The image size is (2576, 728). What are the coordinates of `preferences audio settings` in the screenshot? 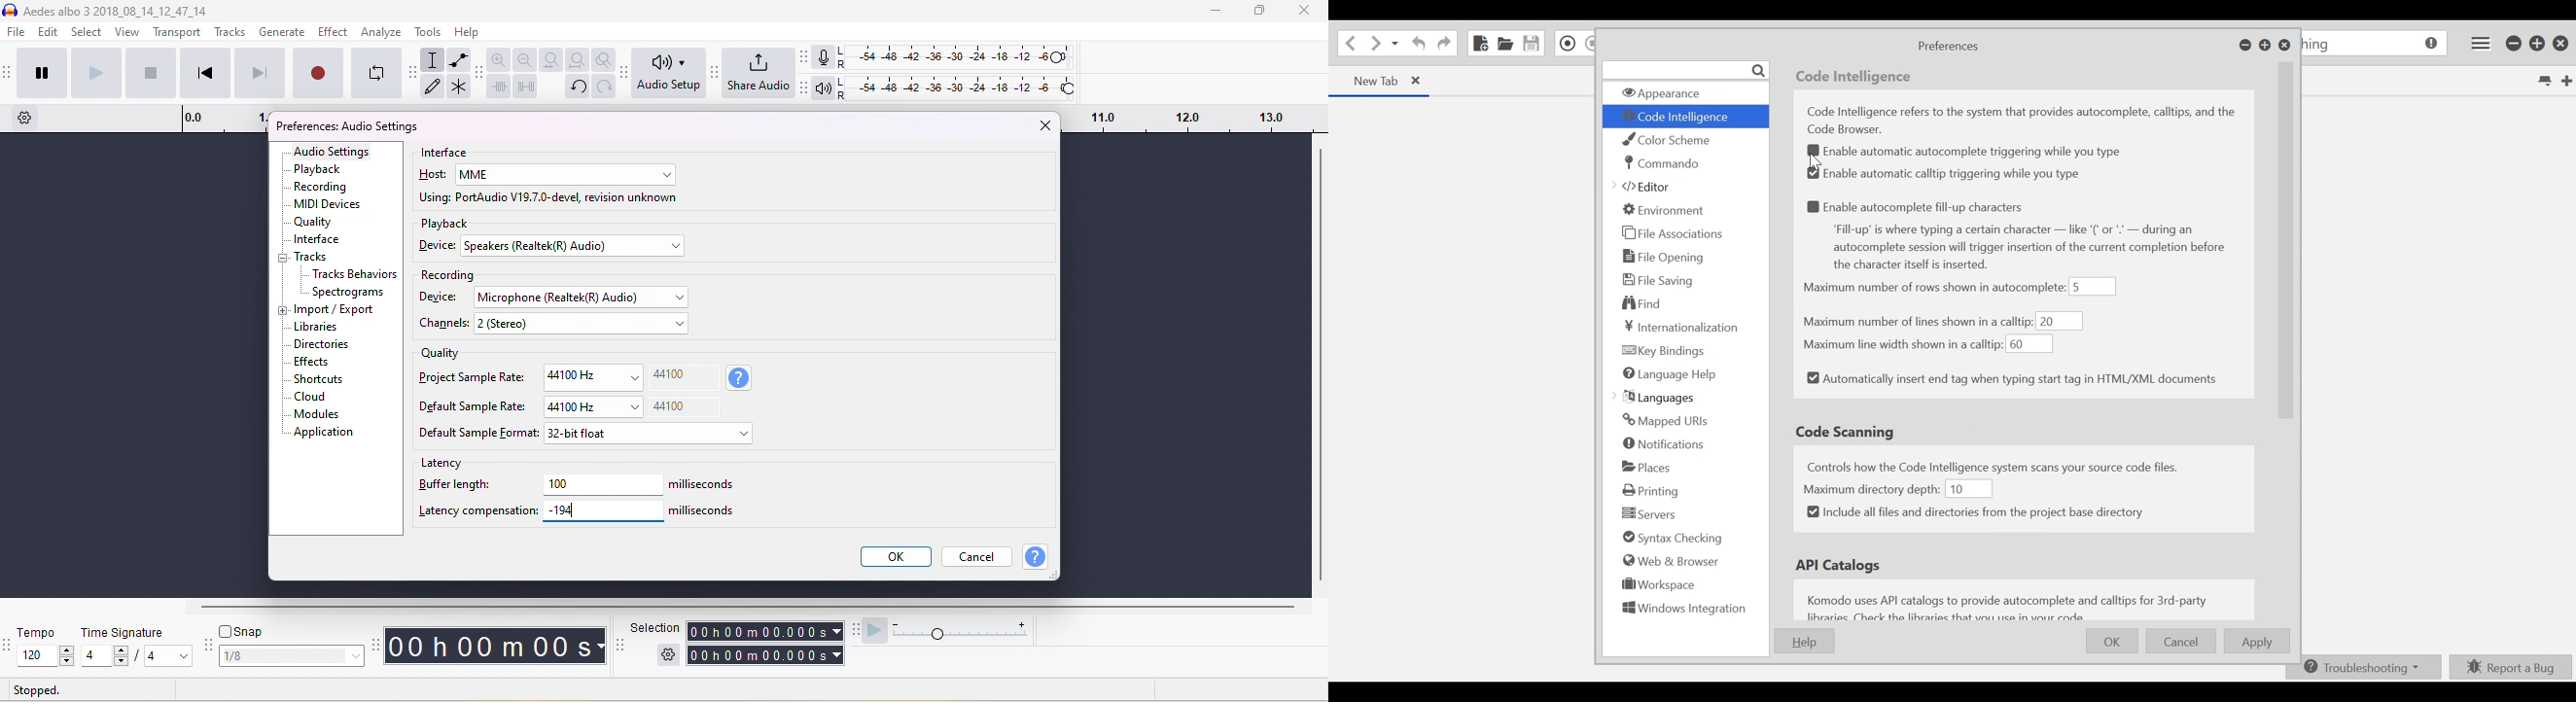 It's located at (346, 126).